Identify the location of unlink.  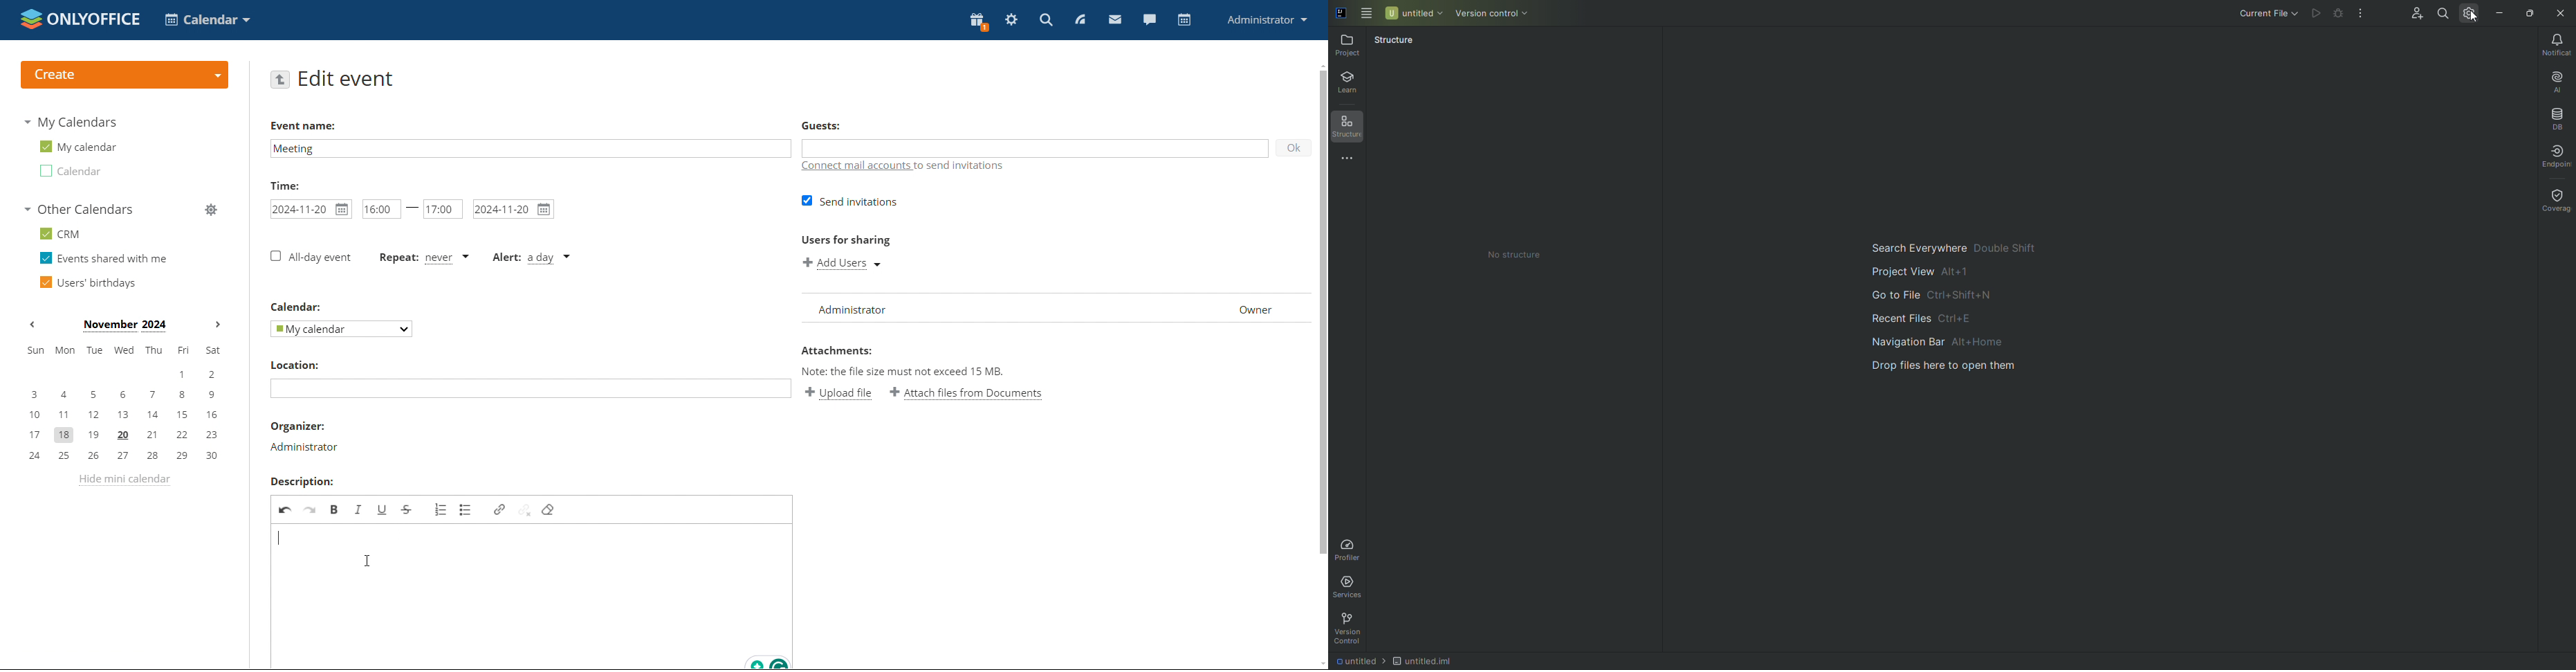
(524, 510).